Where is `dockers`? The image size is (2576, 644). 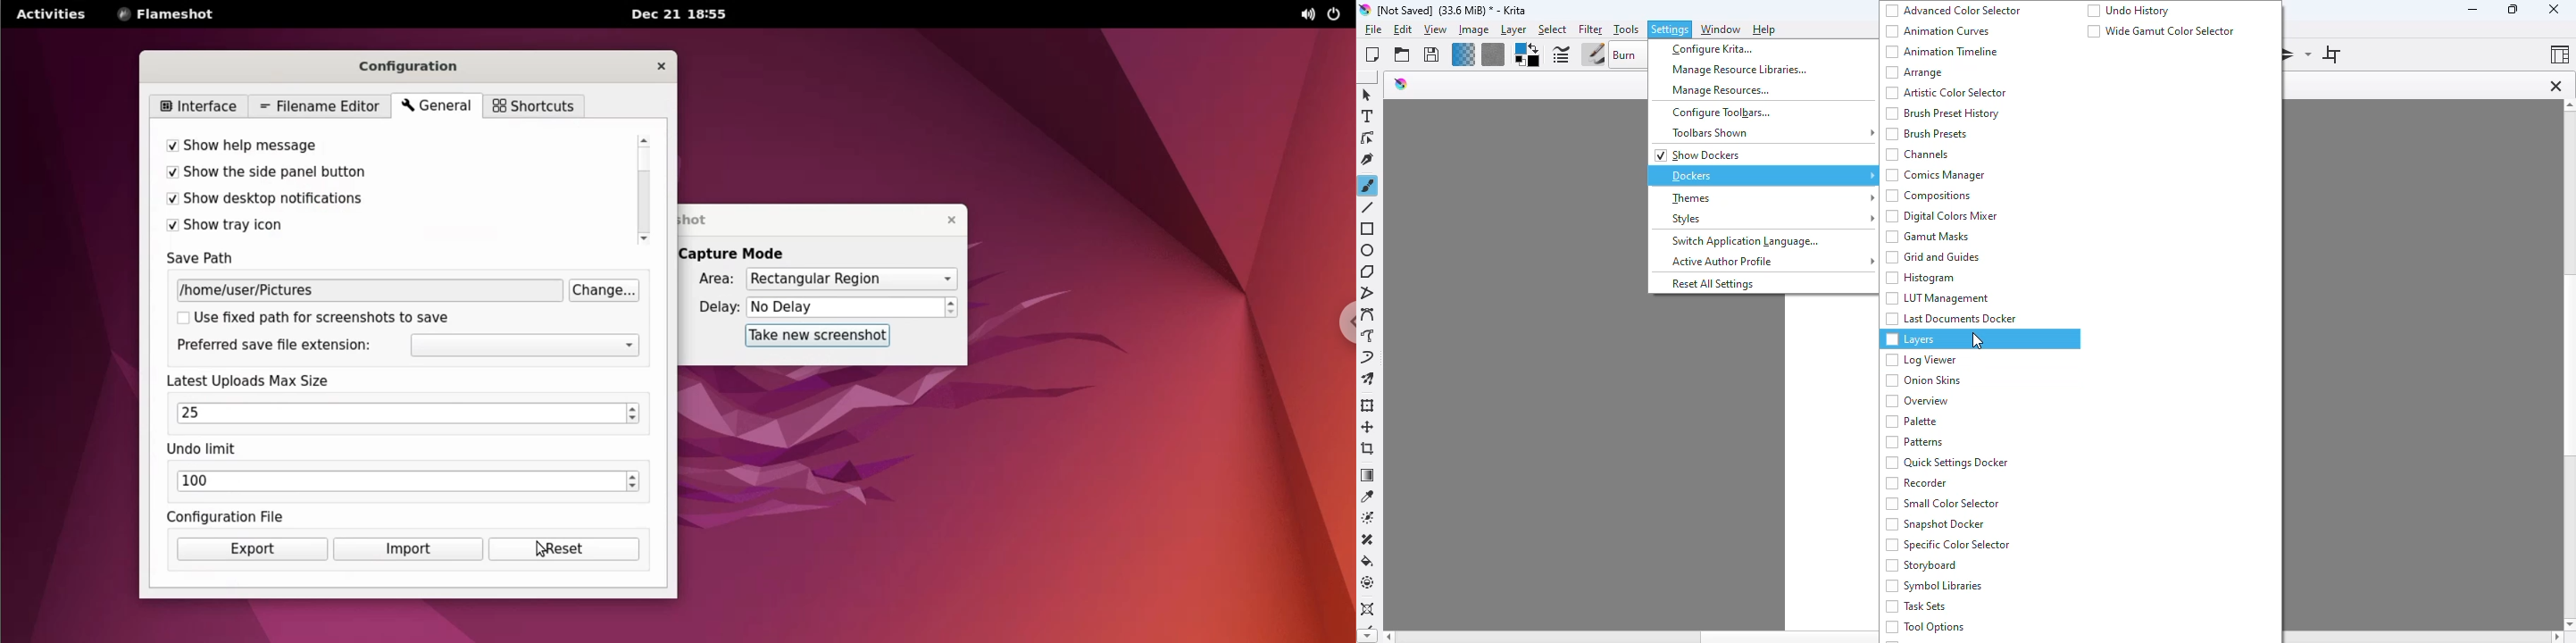
dockers is located at coordinates (1764, 175).